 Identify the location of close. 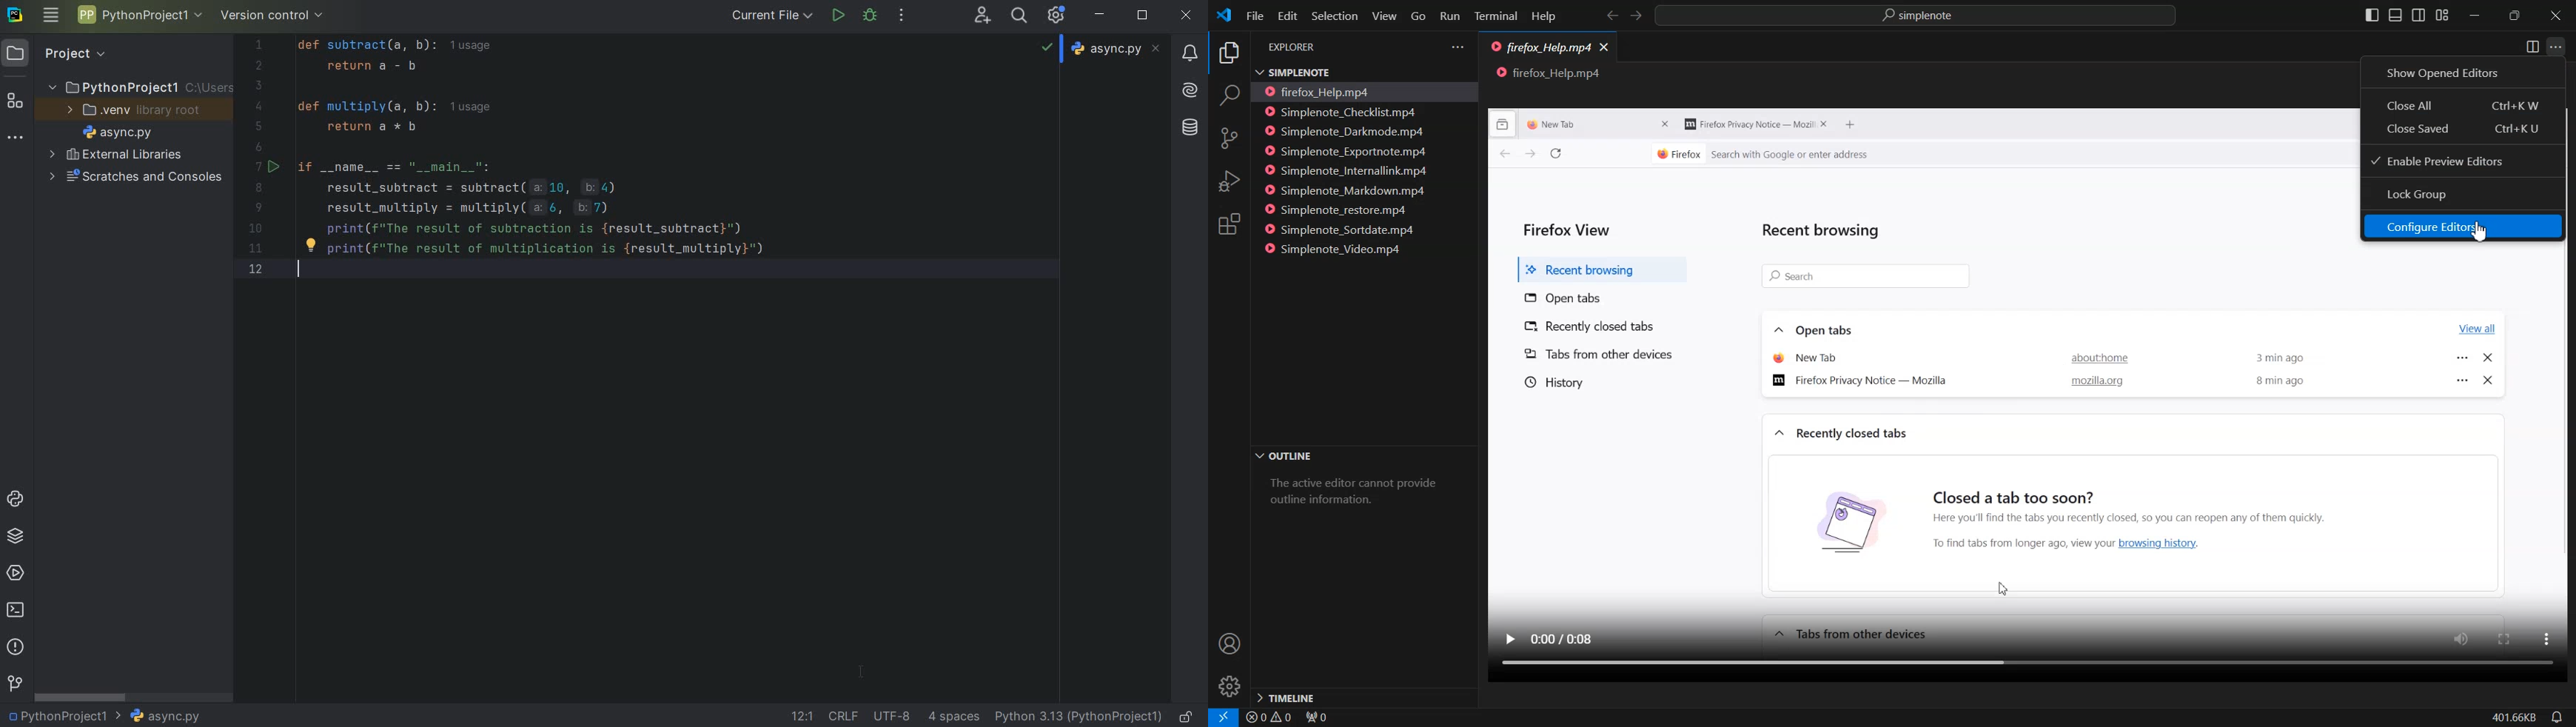
(2490, 379).